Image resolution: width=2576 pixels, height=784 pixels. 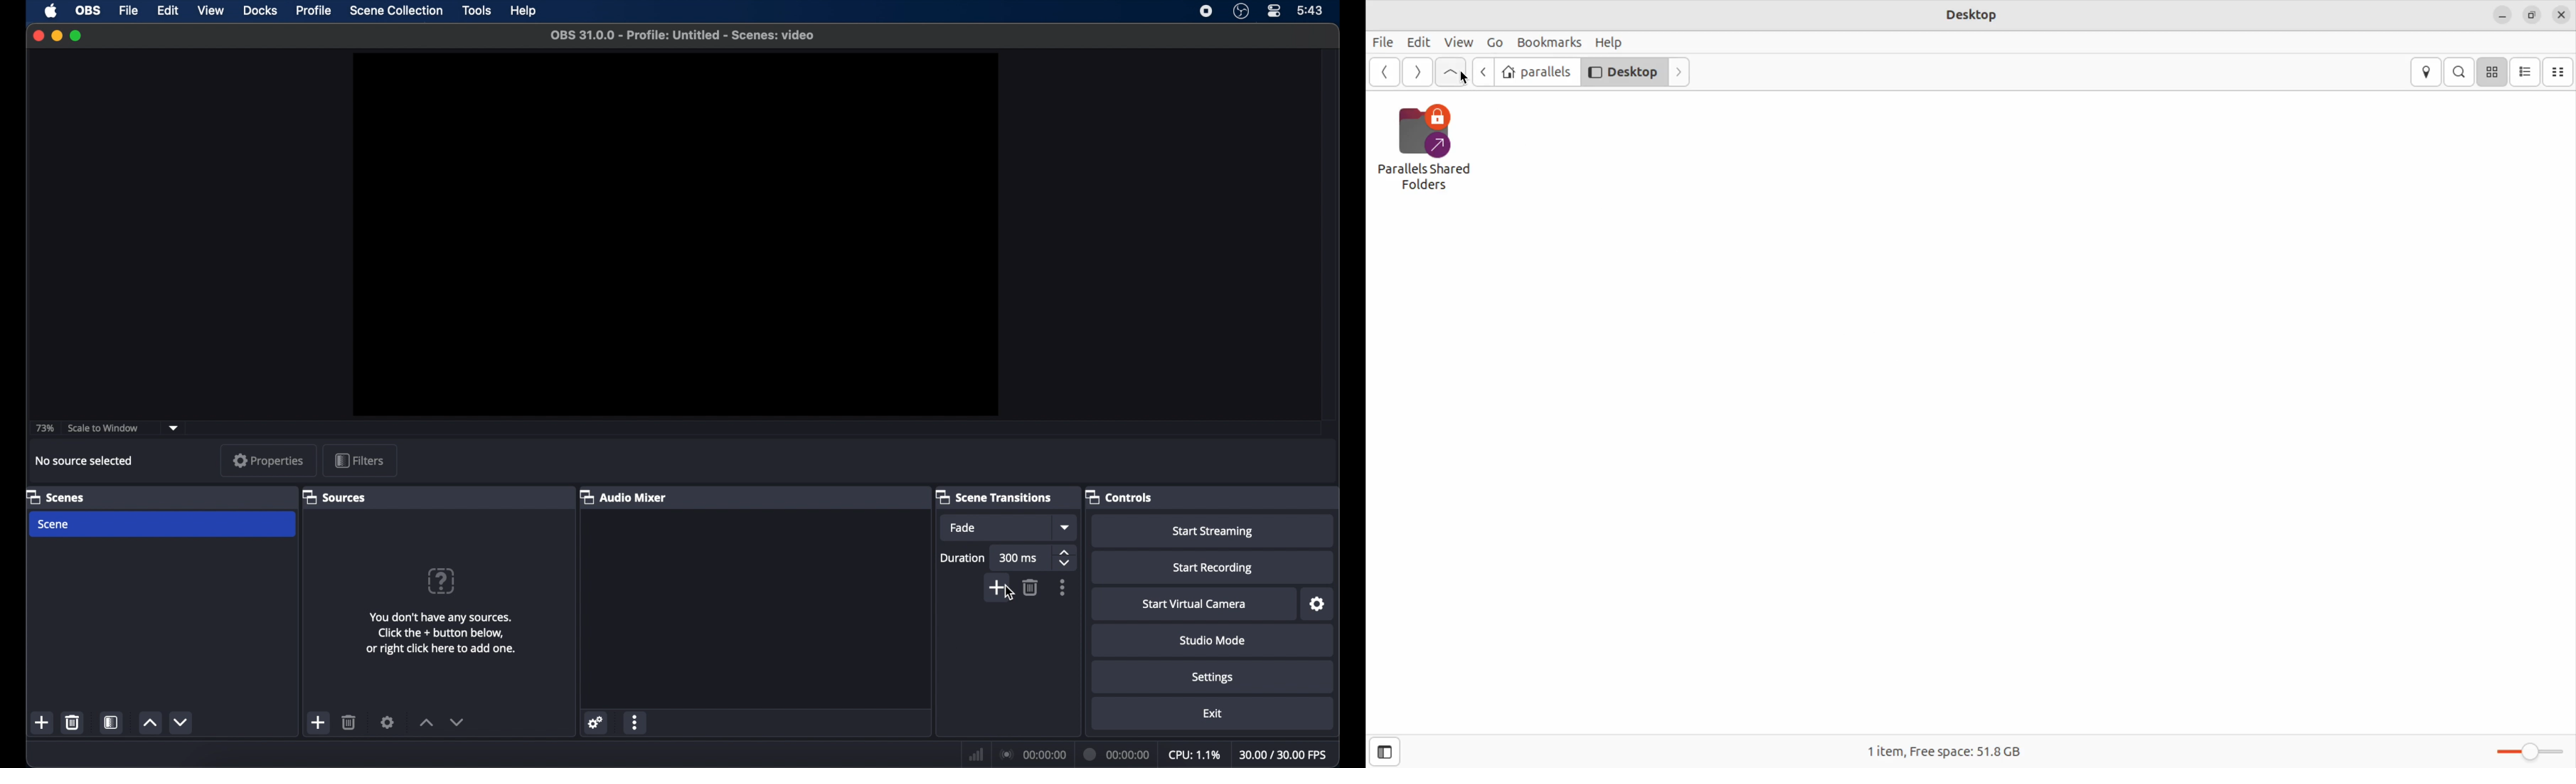 What do you see at coordinates (360, 460) in the screenshot?
I see `filters` at bounding box center [360, 460].